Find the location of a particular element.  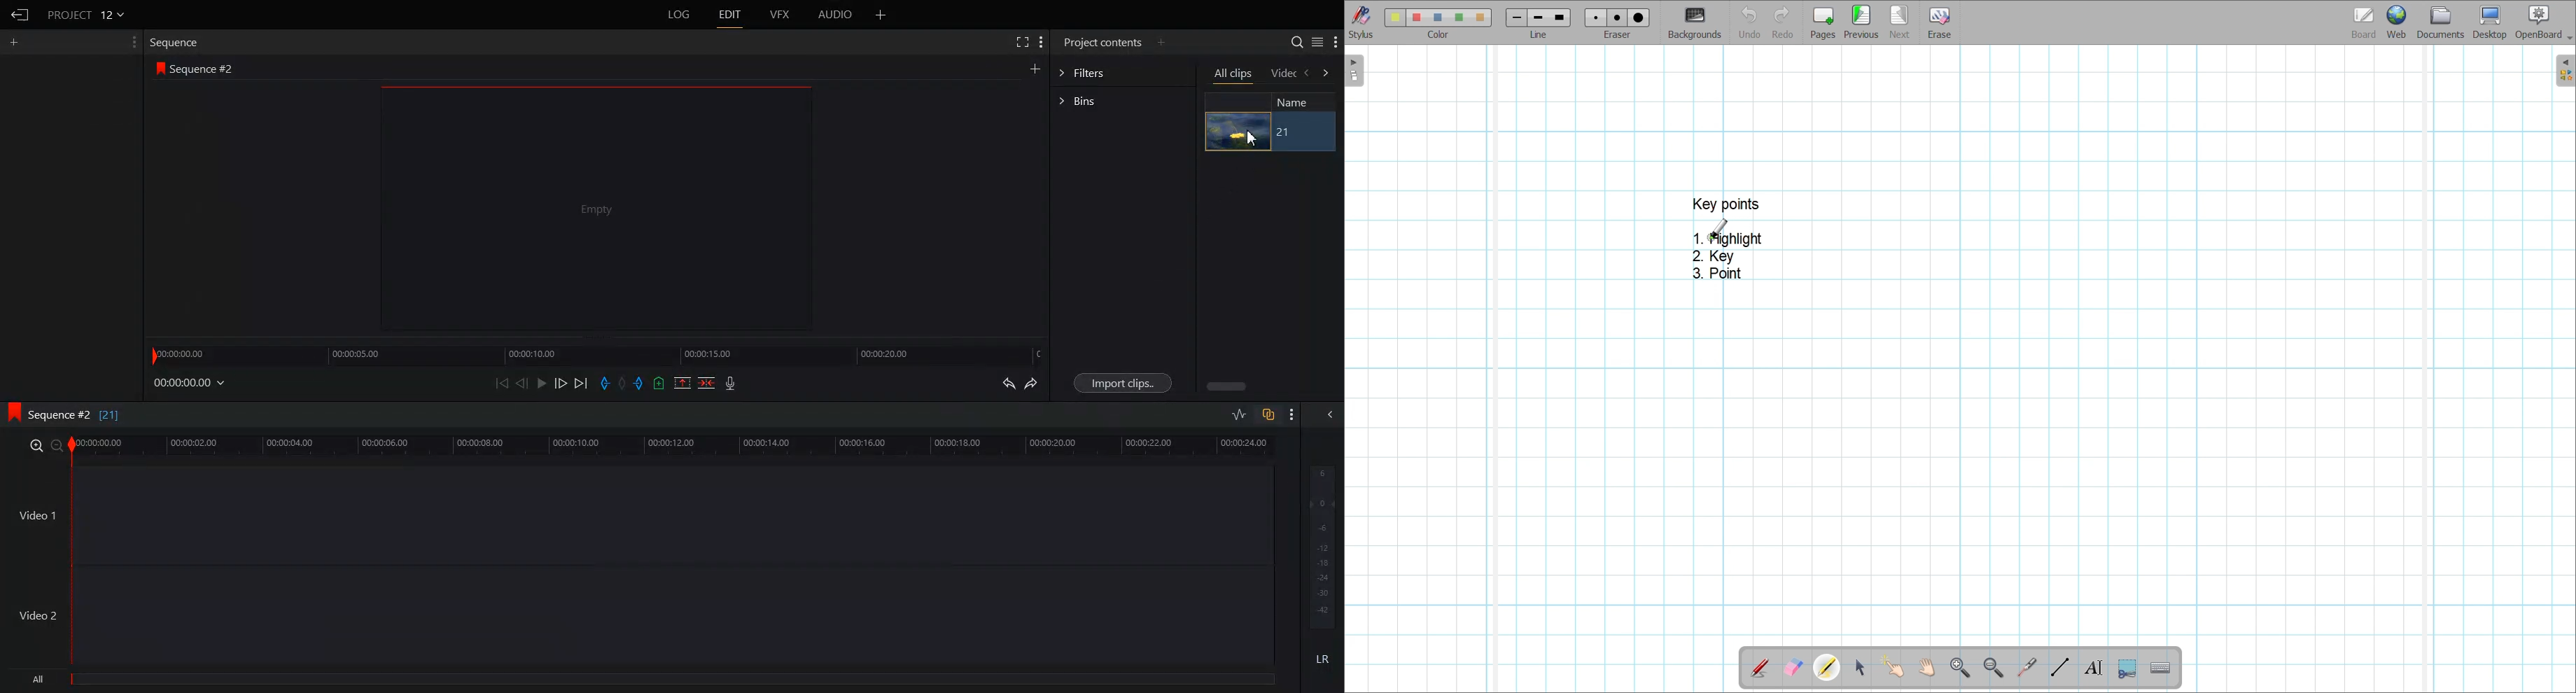

Project Contents is located at coordinates (1103, 41).